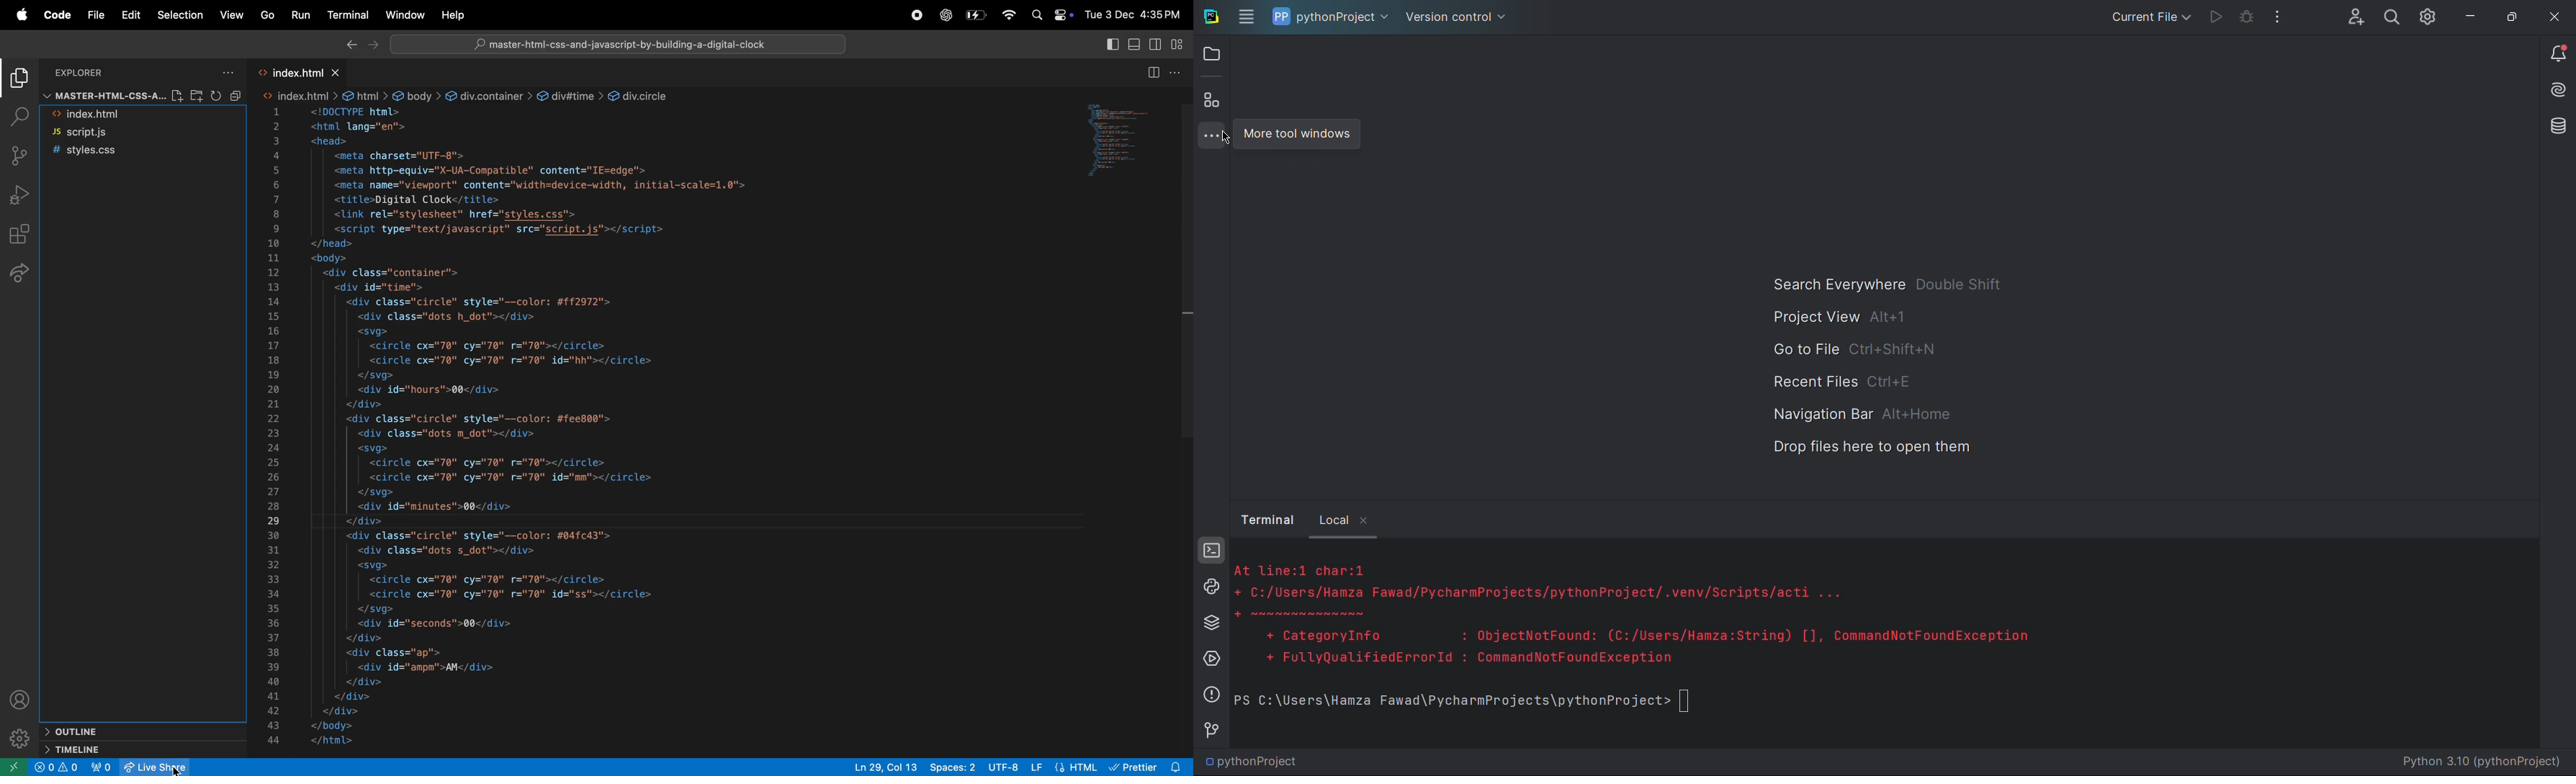 This screenshot has height=784, width=2576. I want to click on code, so click(55, 14).